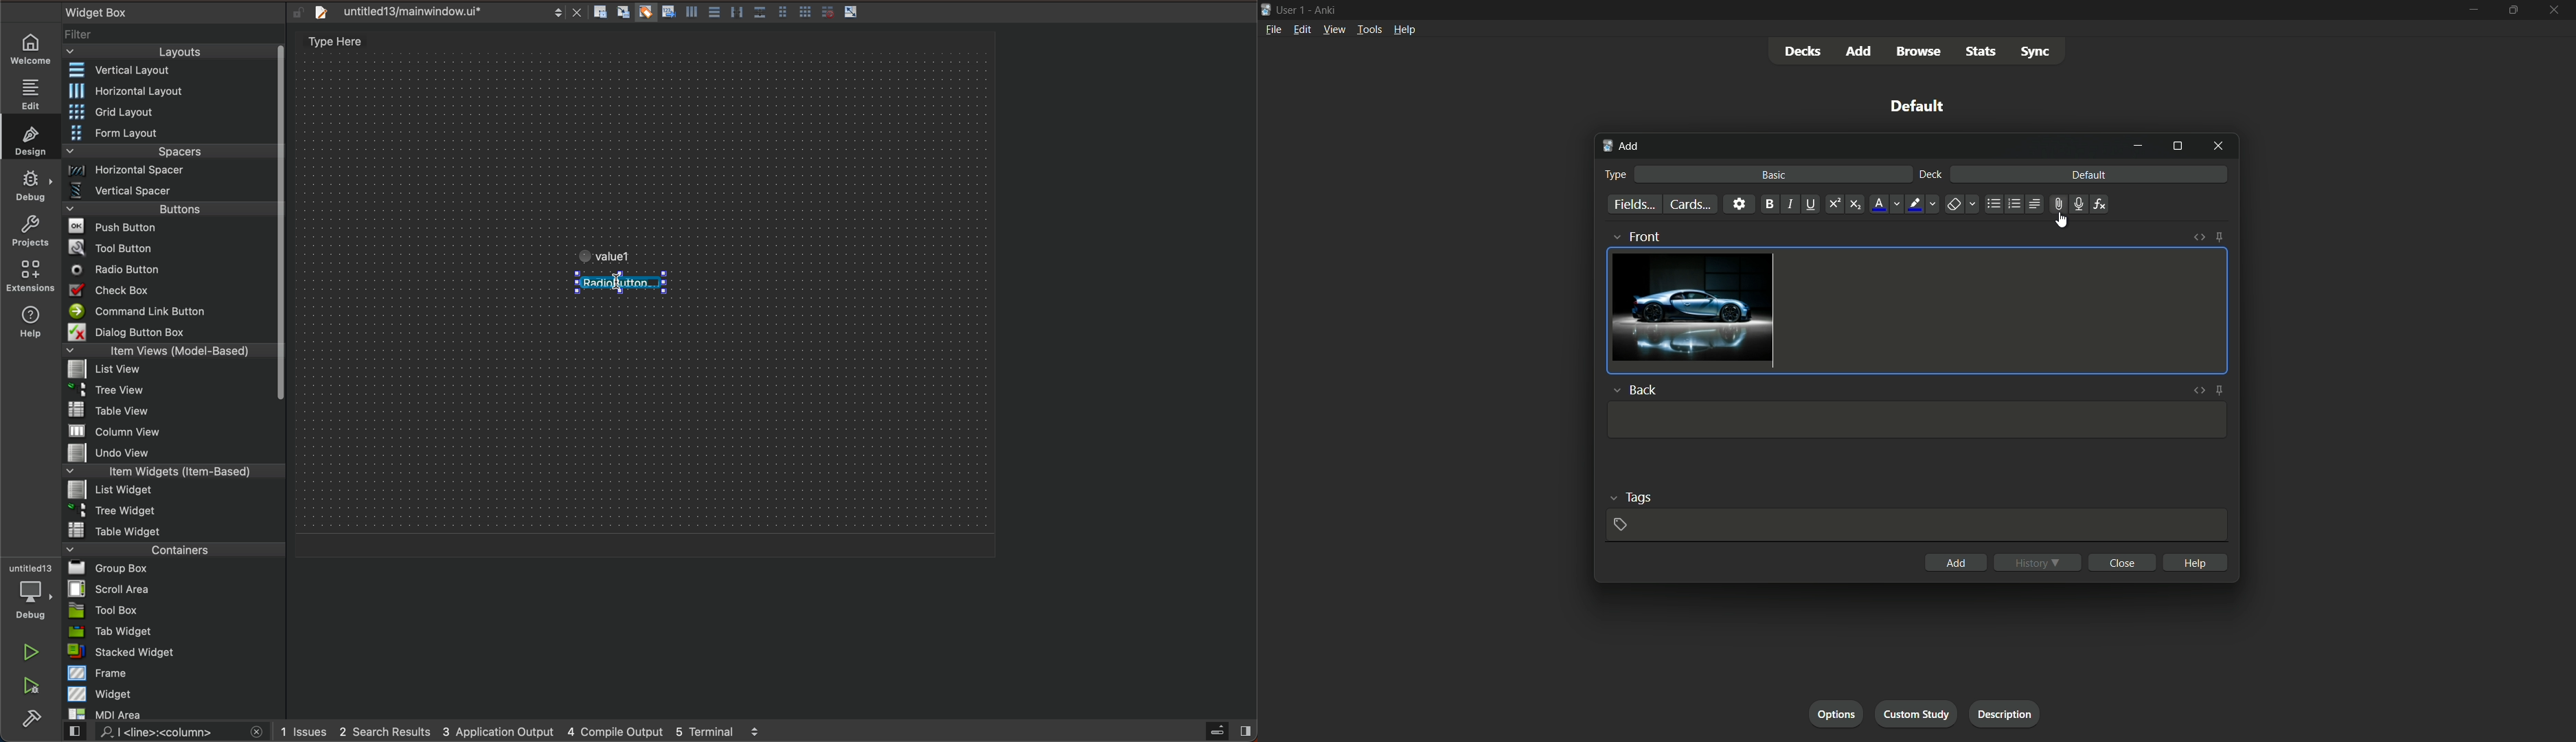 The width and height of the screenshot is (2576, 756). I want to click on close window, so click(2219, 147).